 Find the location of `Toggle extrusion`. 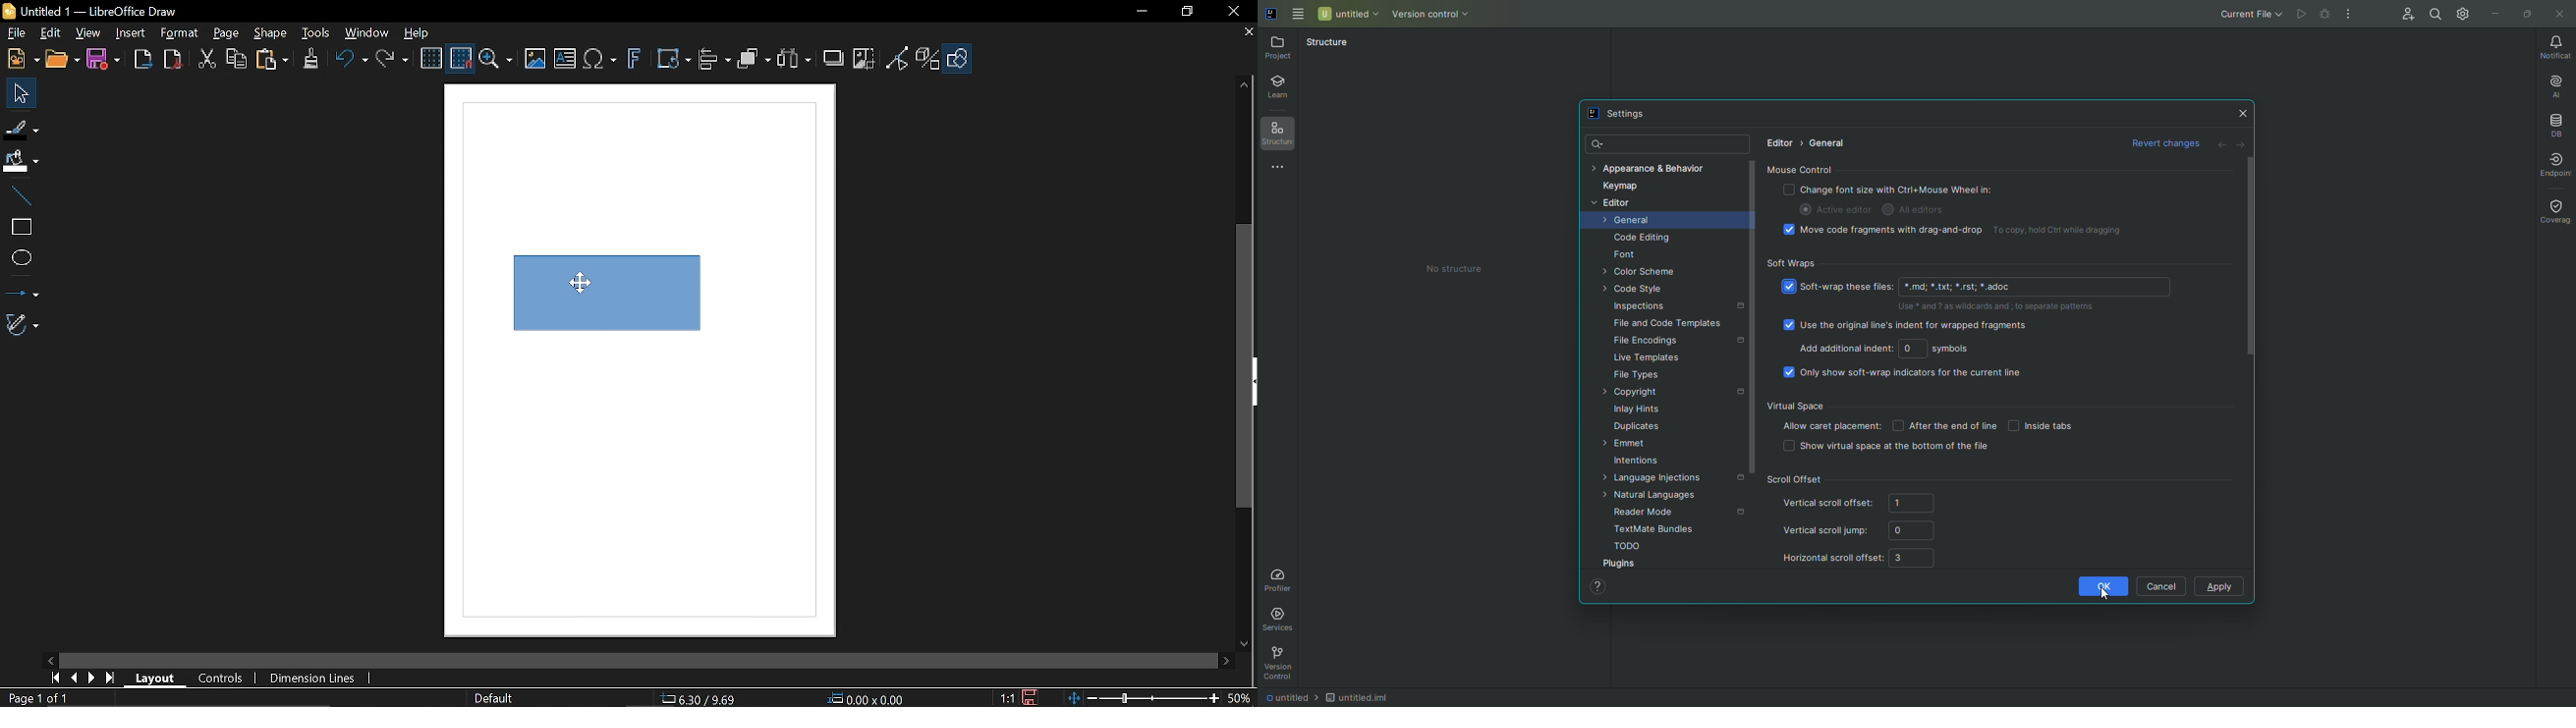

Toggle extrusion is located at coordinates (929, 60).